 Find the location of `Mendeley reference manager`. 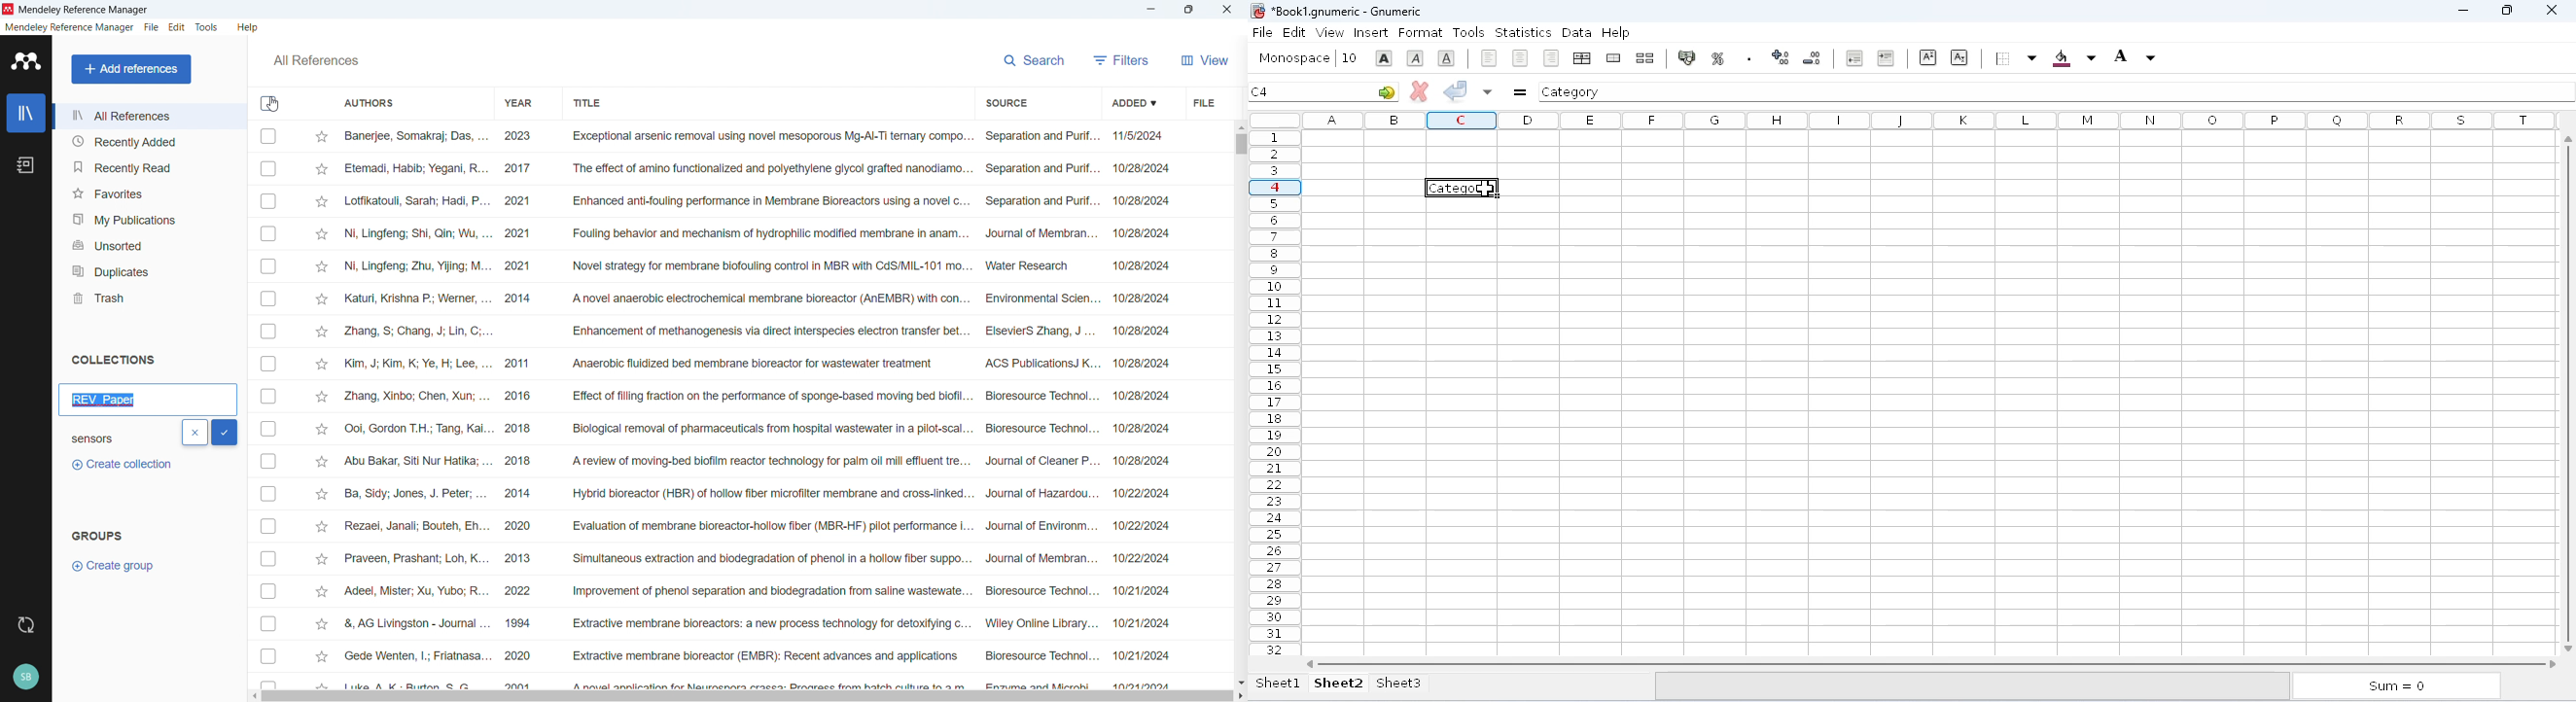

Mendeley reference manager is located at coordinates (85, 10).